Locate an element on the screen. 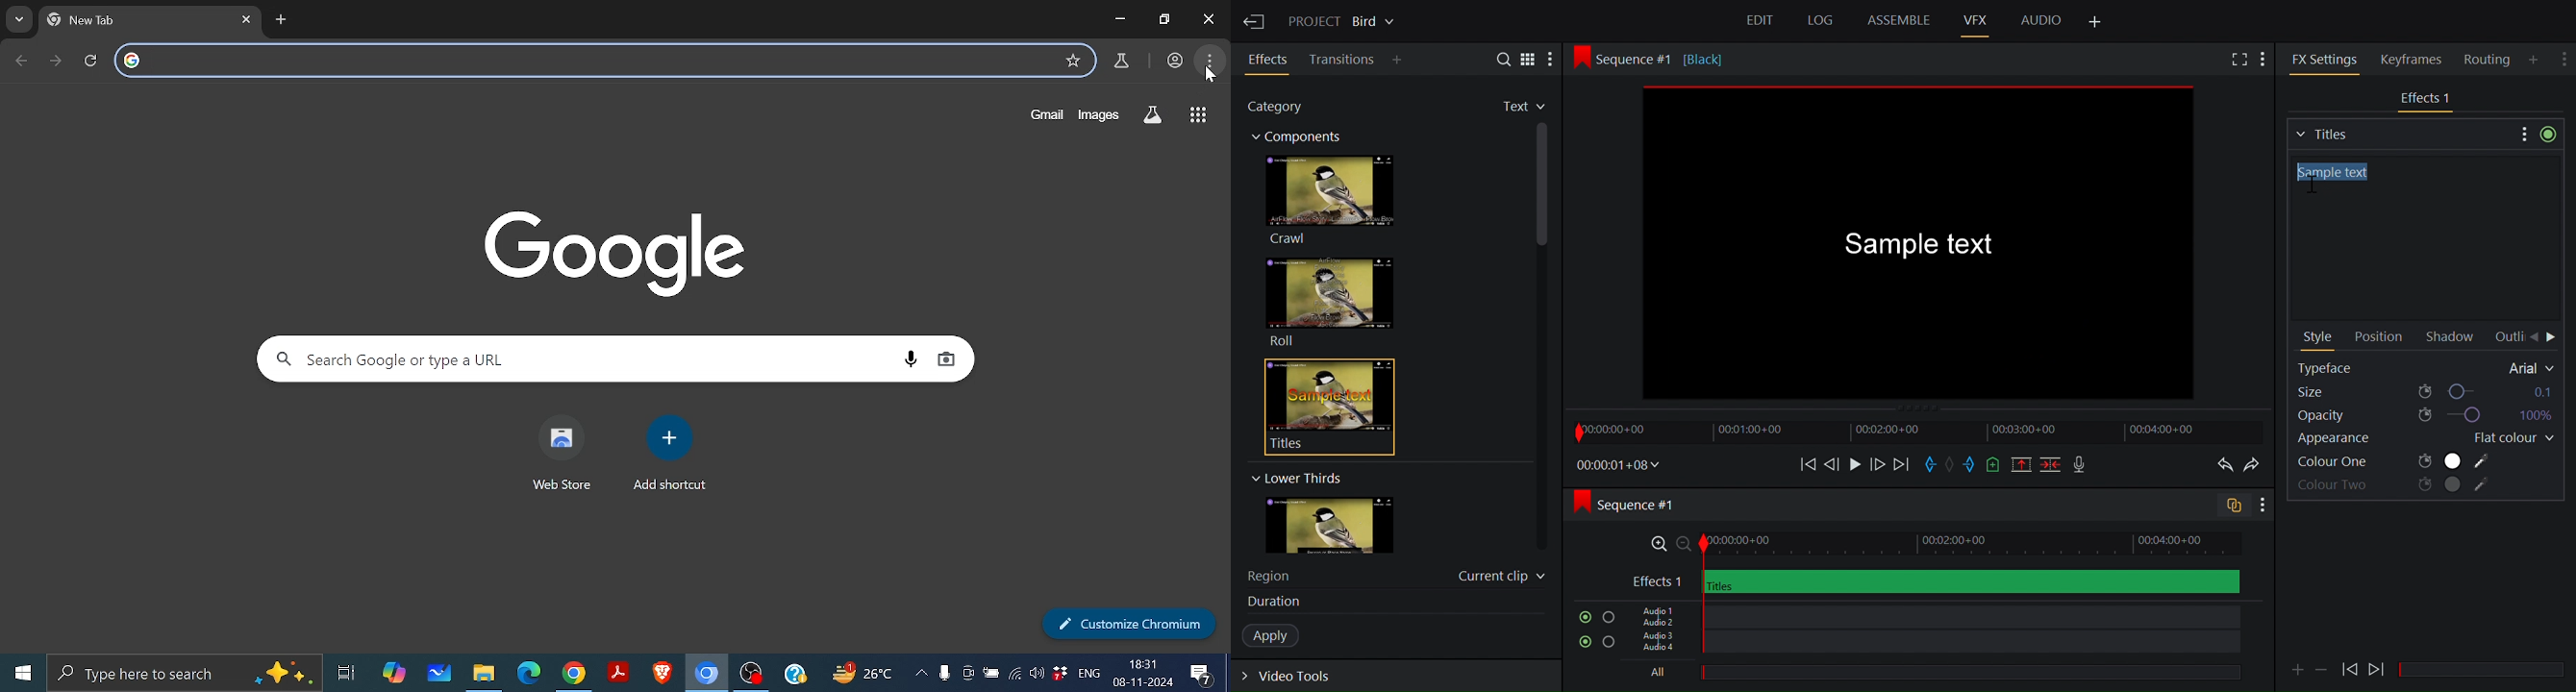  Shadow is located at coordinates (2454, 338).